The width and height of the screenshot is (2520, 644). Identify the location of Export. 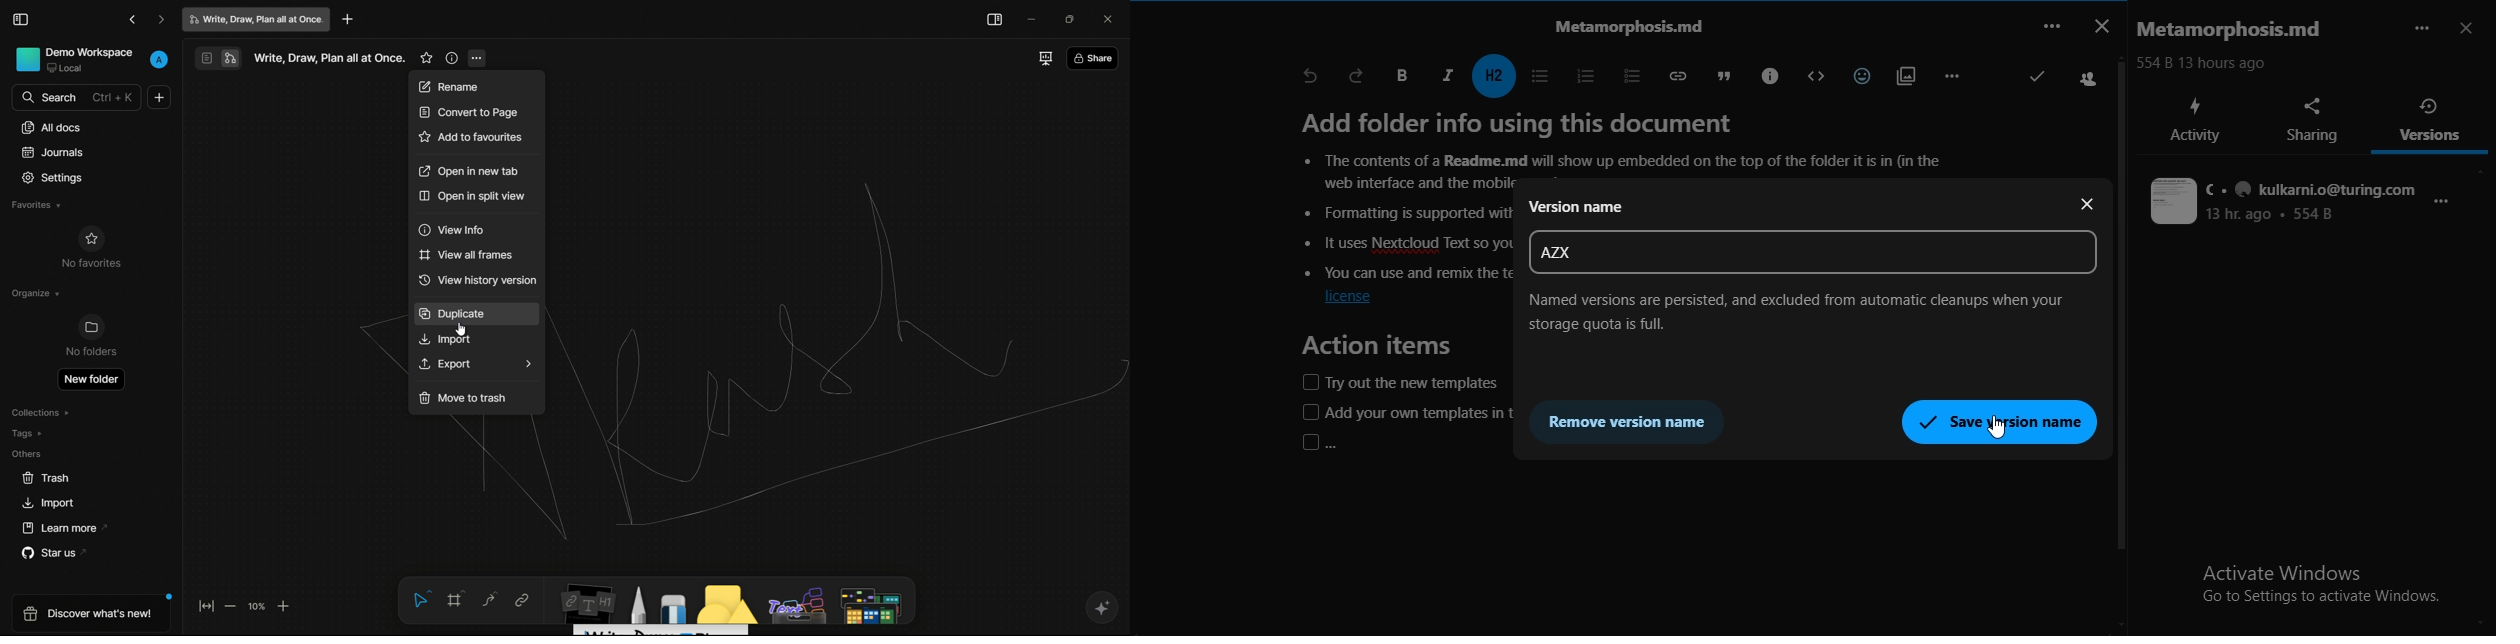
(478, 363).